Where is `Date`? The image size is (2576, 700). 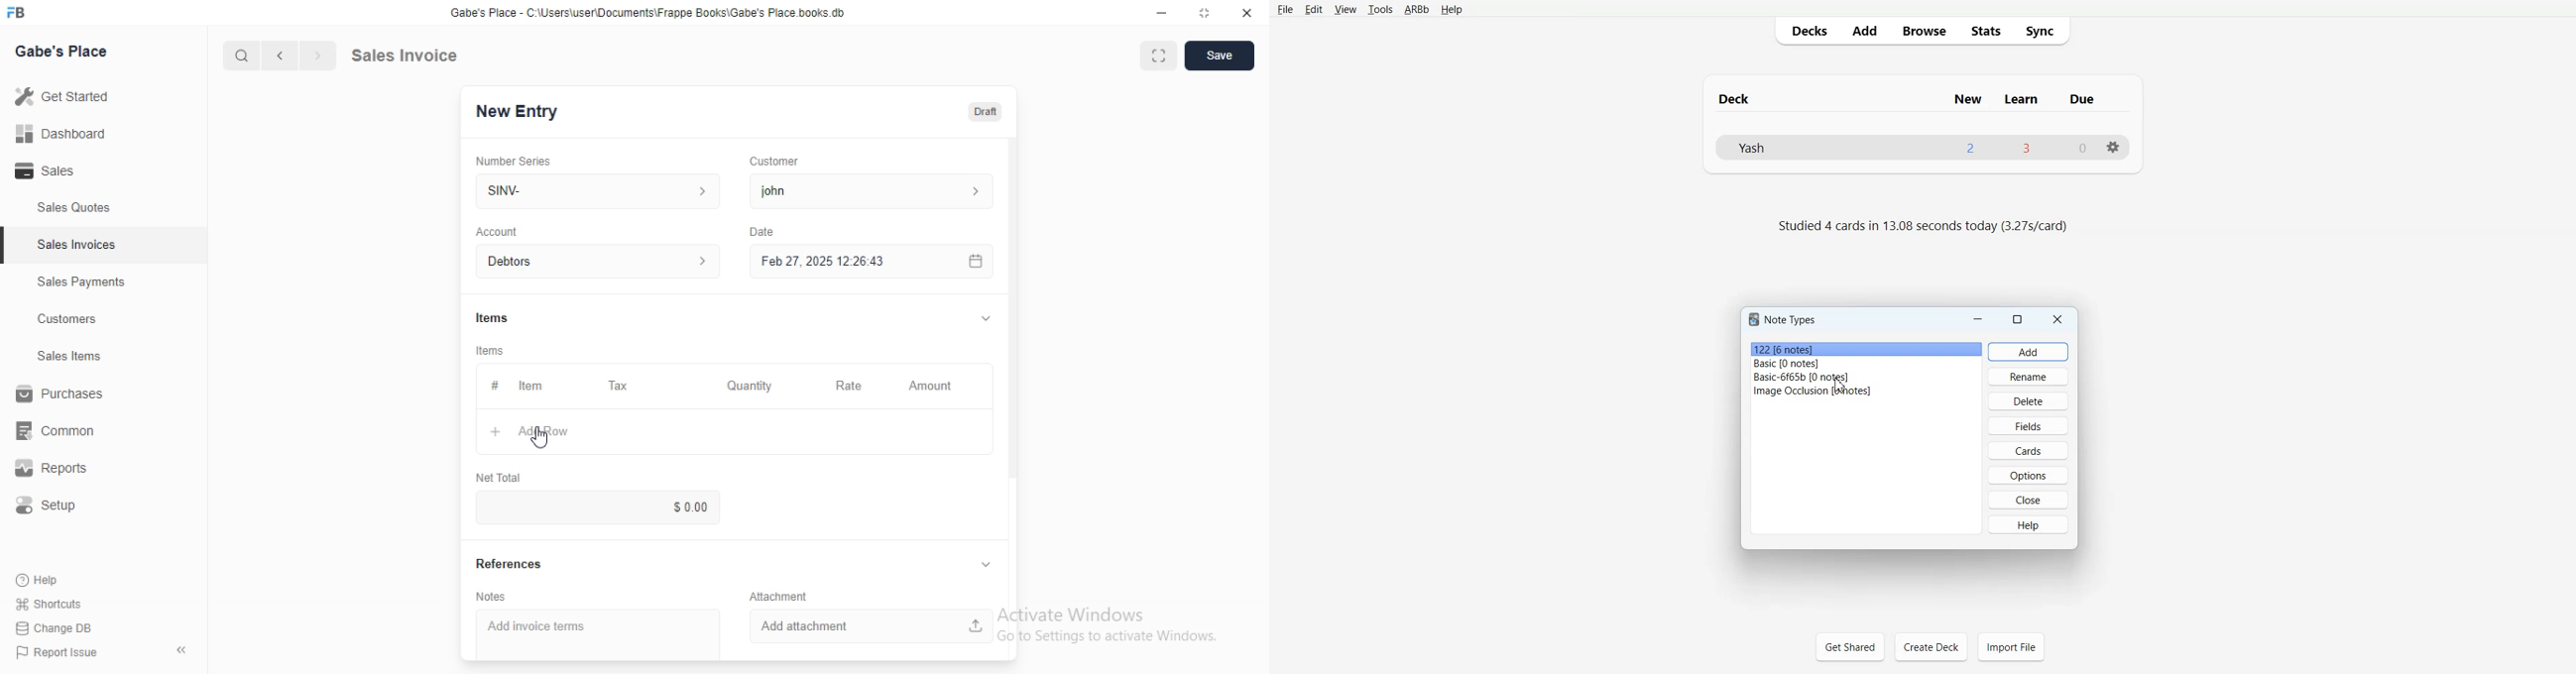 Date is located at coordinates (763, 230).